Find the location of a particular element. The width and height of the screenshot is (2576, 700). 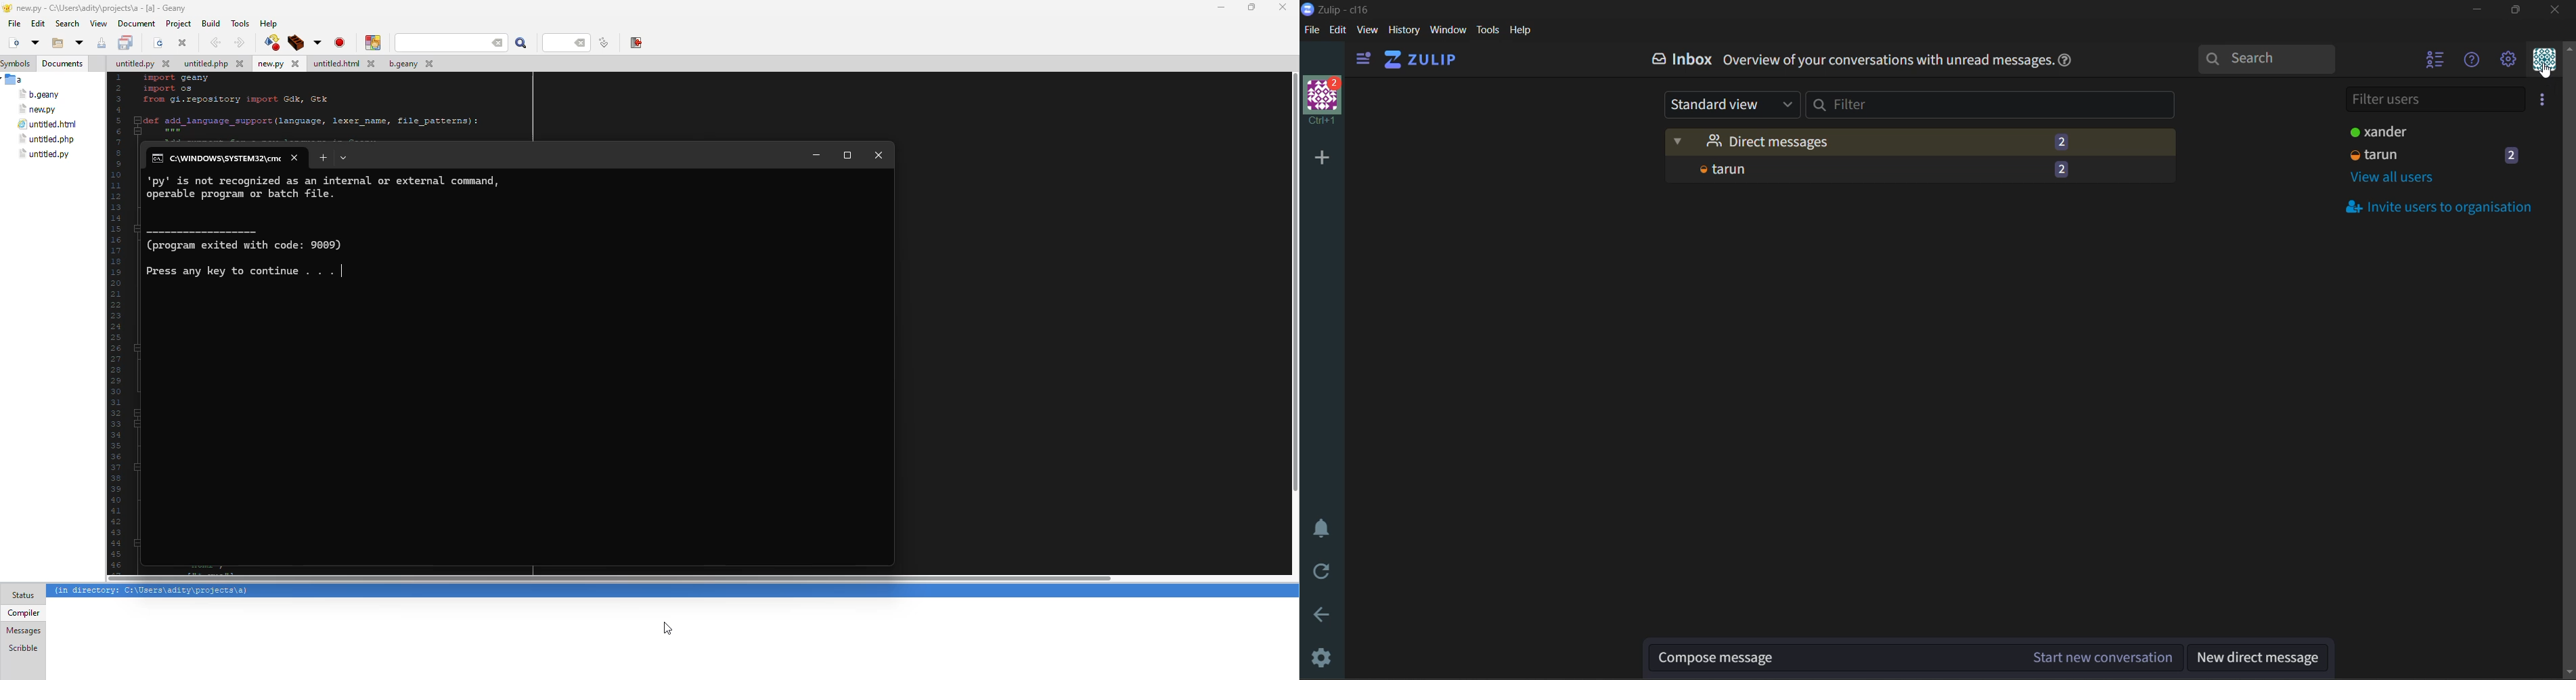

organisation name and profile picture is located at coordinates (1320, 103).